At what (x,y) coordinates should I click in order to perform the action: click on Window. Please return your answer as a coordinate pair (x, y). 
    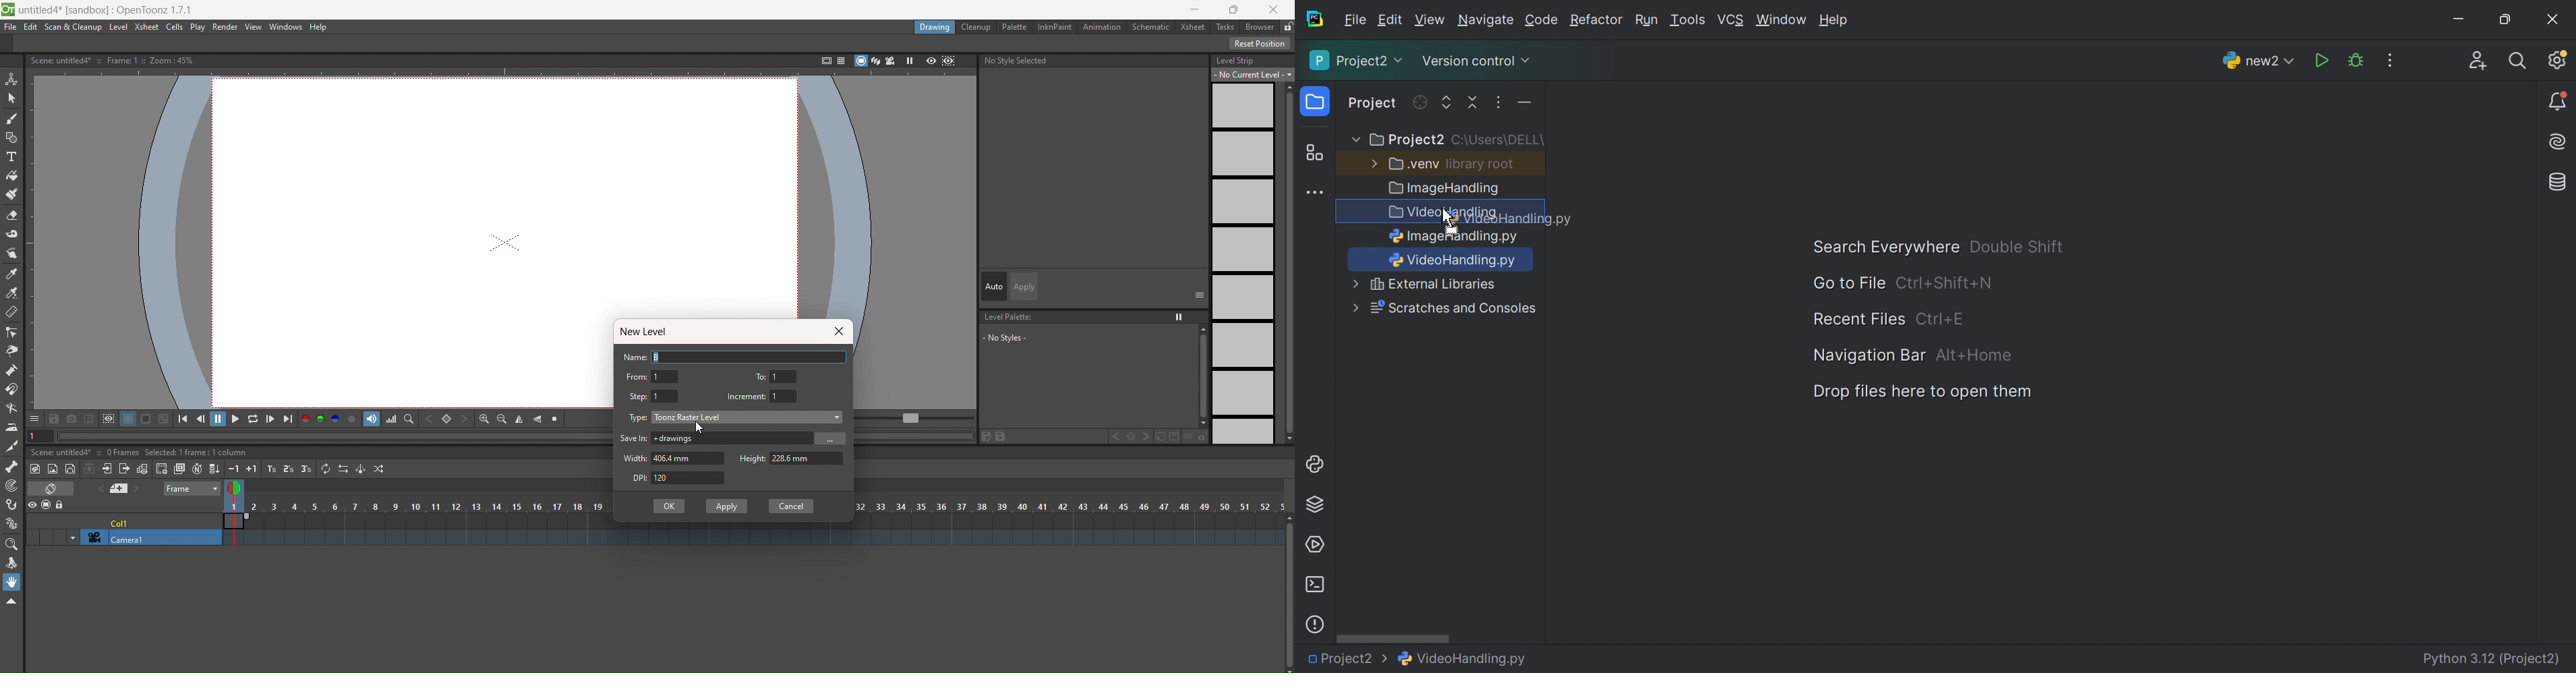
    Looking at the image, I should click on (1782, 21).